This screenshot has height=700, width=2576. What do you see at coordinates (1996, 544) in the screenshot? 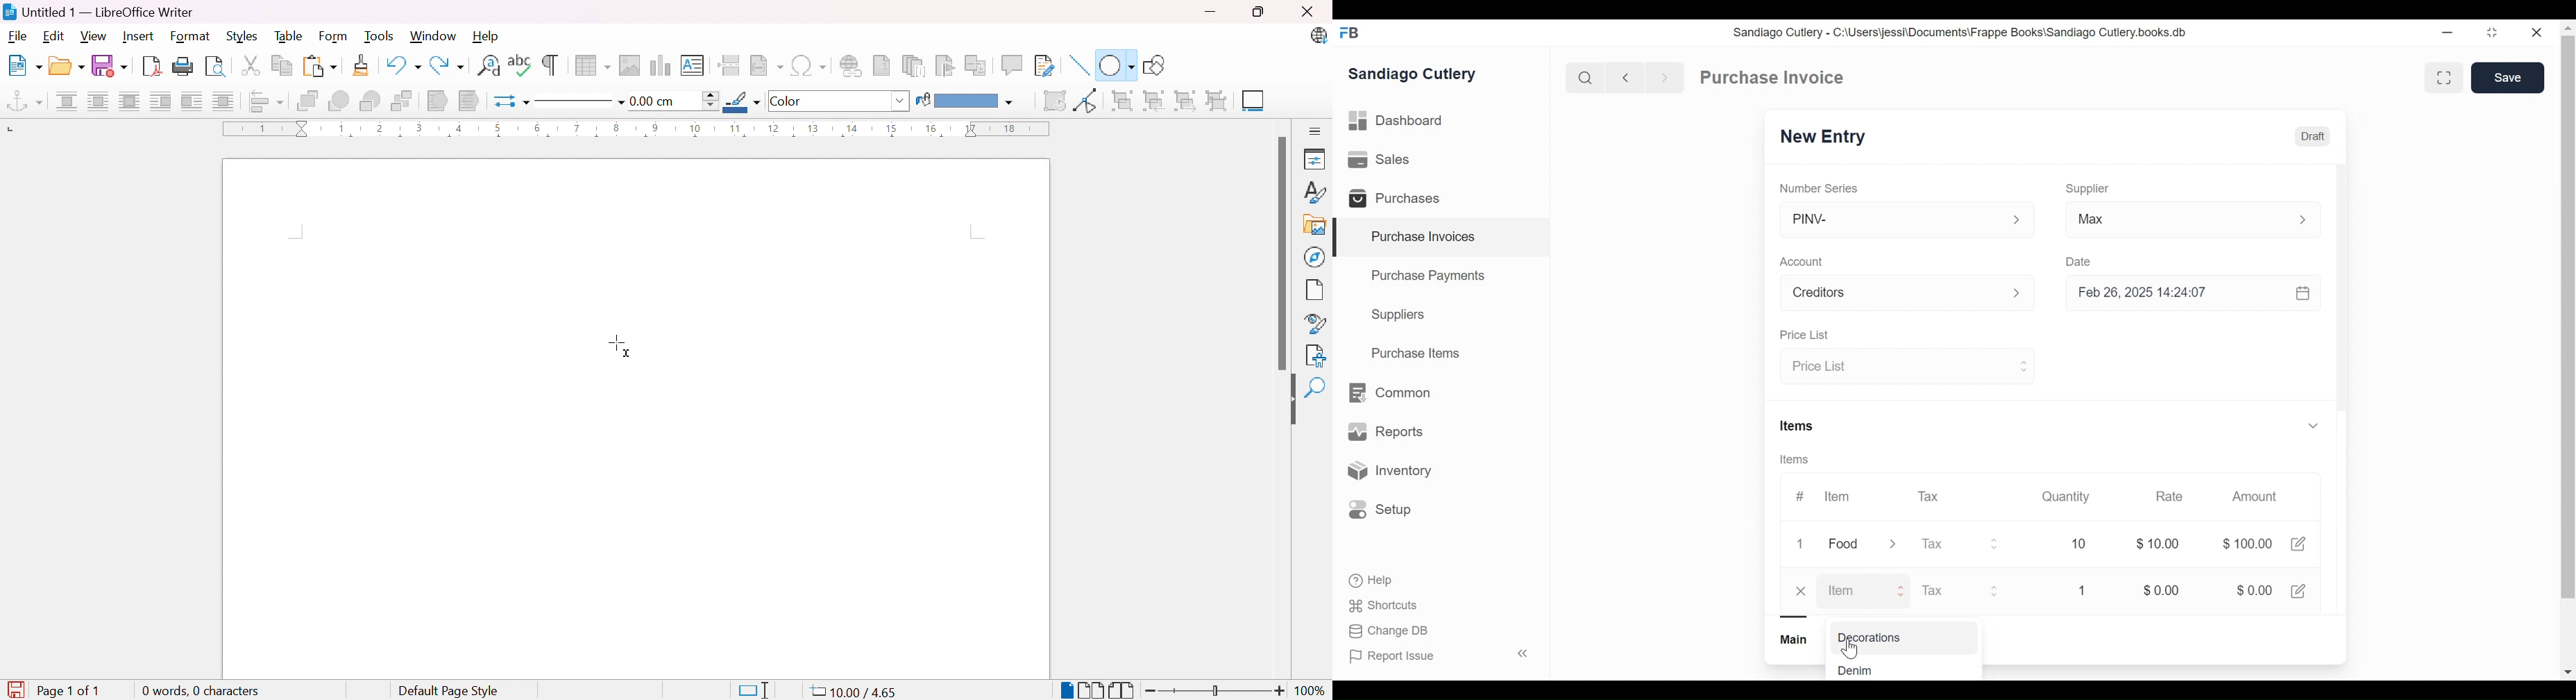
I see `Expand` at bounding box center [1996, 544].